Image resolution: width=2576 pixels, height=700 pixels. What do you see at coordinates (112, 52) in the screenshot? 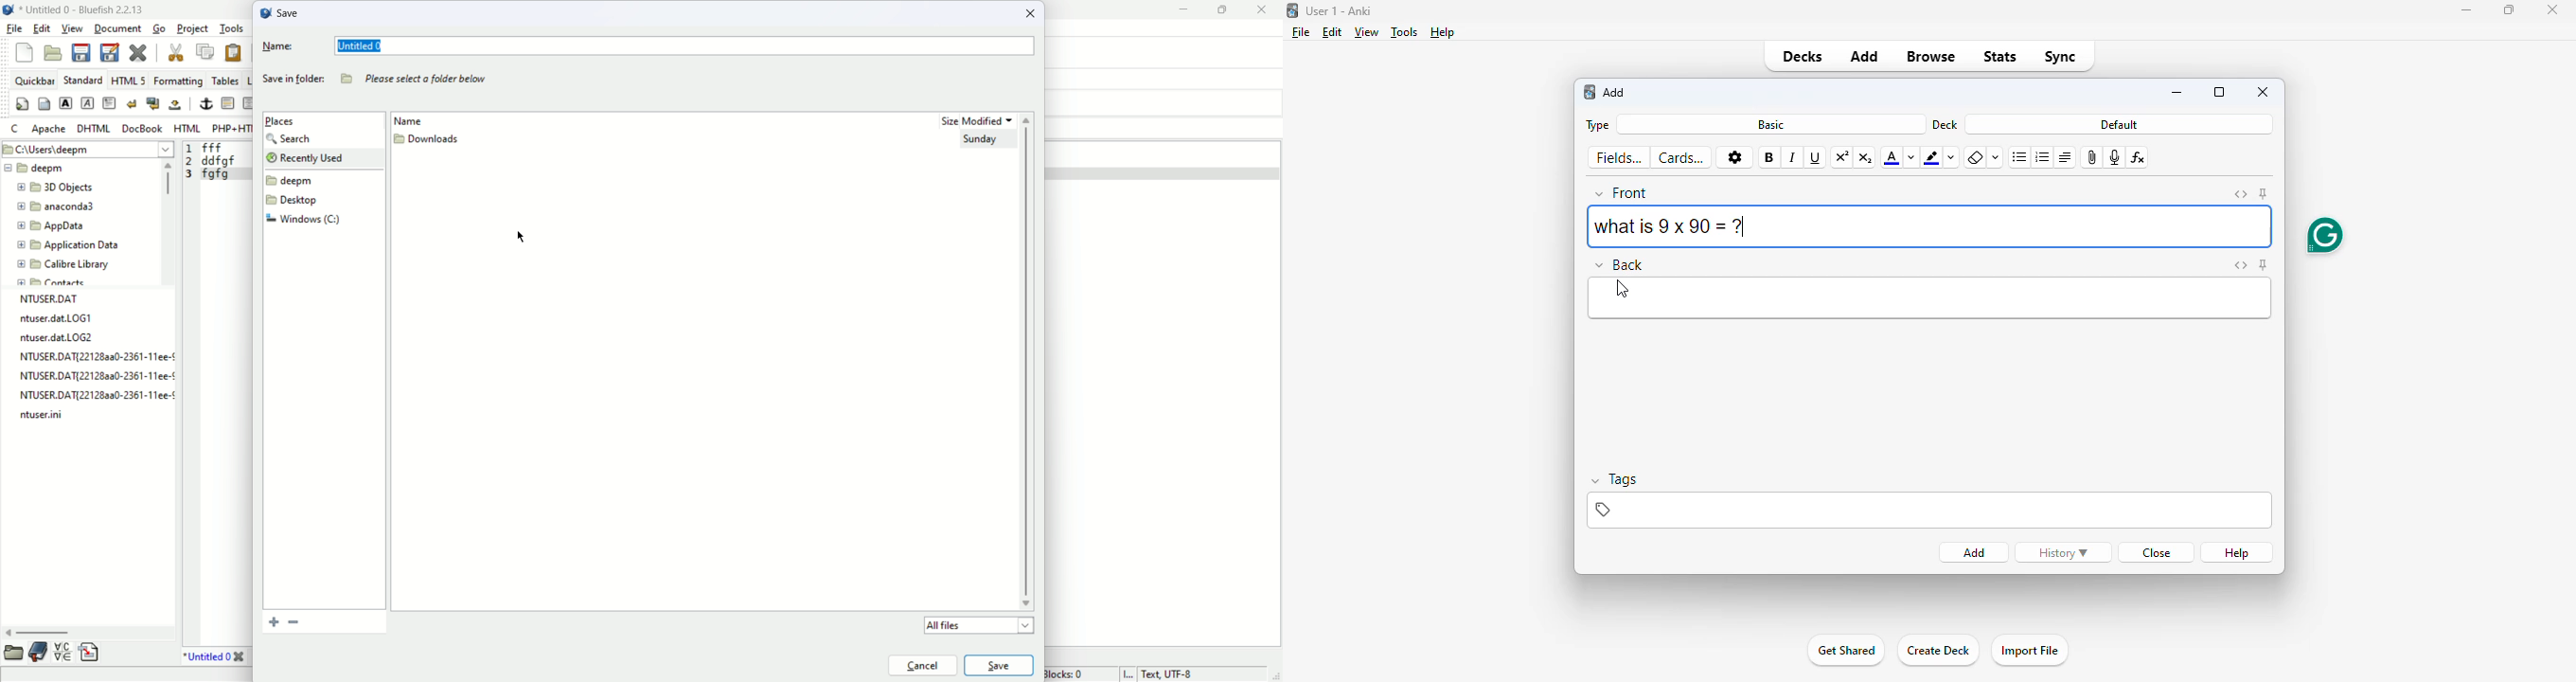
I see `save as` at bounding box center [112, 52].